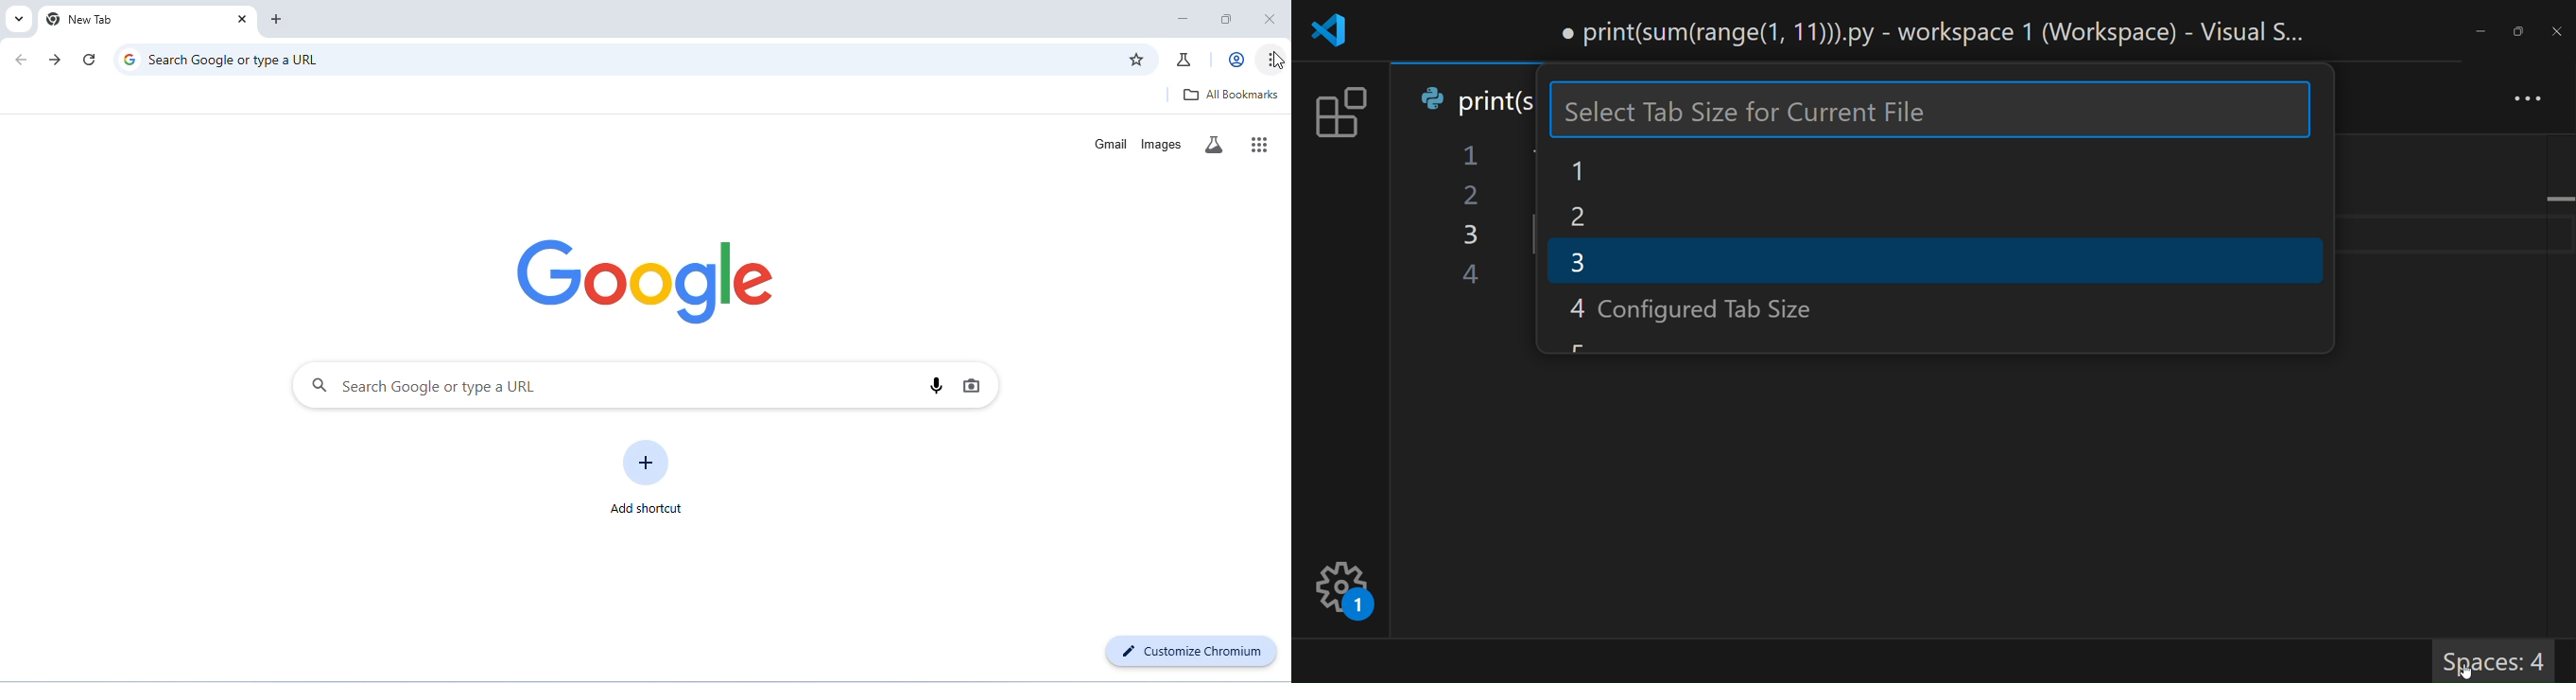 The height and width of the screenshot is (700, 2576). Describe the element at coordinates (937, 386) in the screenshot. I see `voice search` at that location.